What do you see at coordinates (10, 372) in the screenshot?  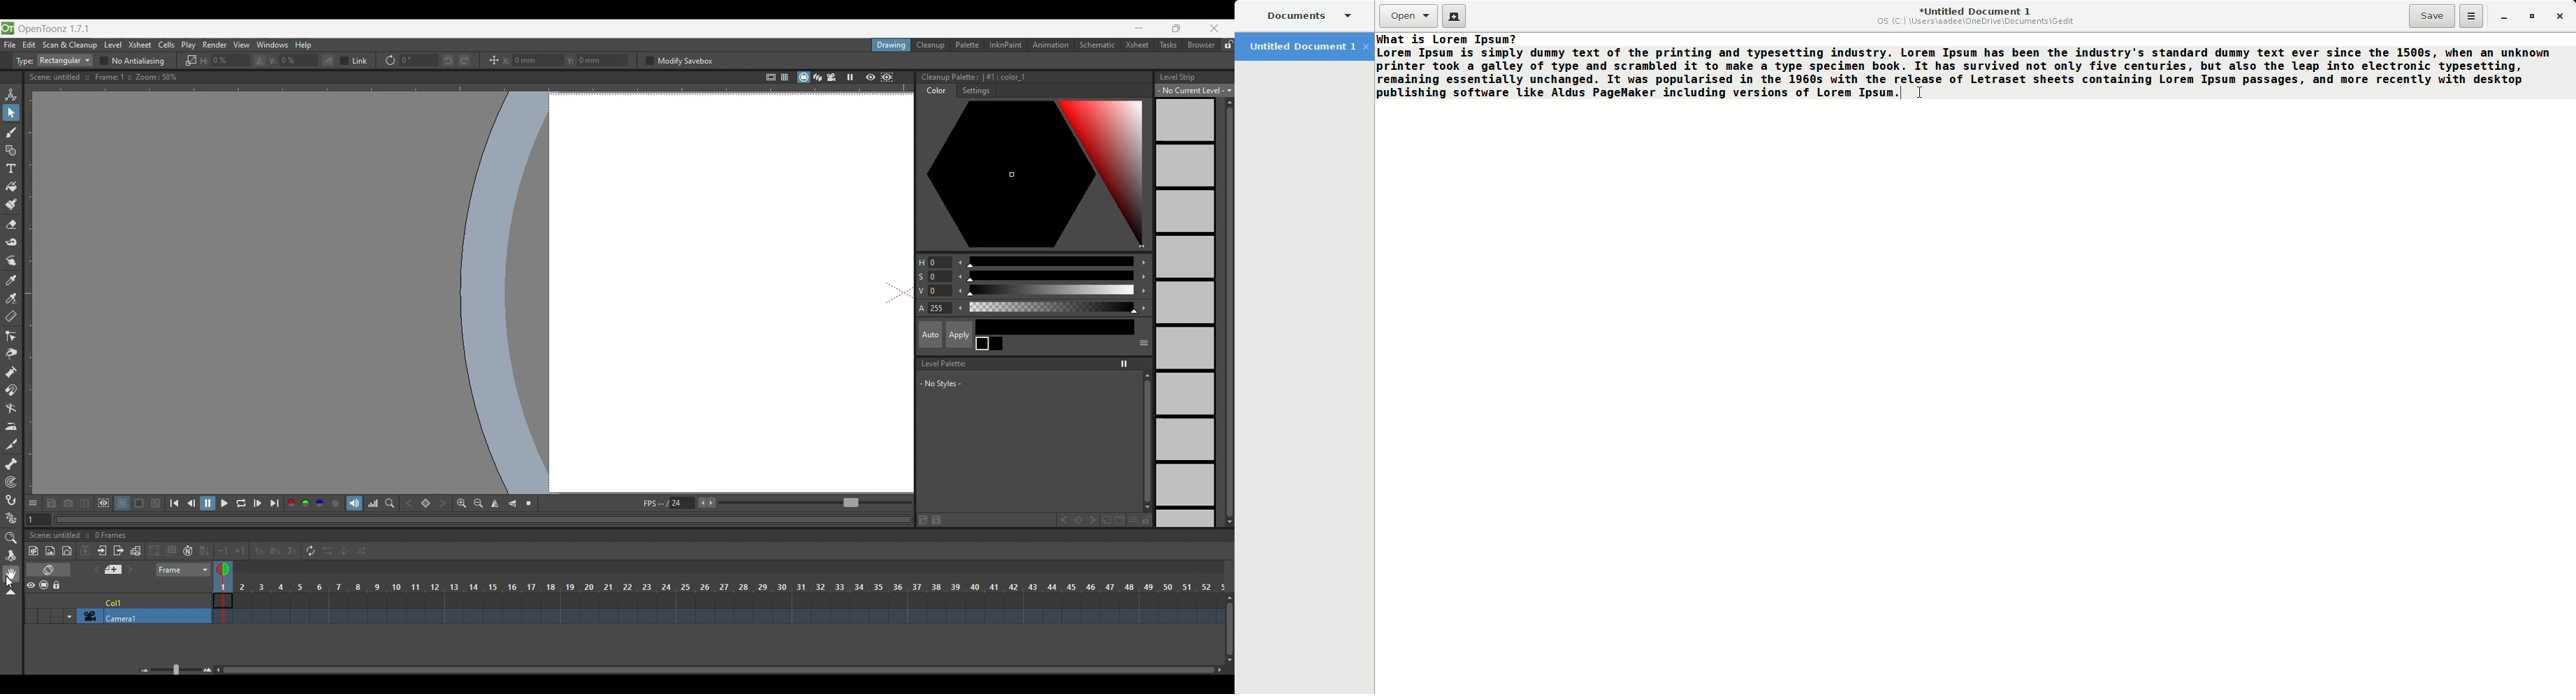 I see `Pump tool` at bounding box center [10, 372].